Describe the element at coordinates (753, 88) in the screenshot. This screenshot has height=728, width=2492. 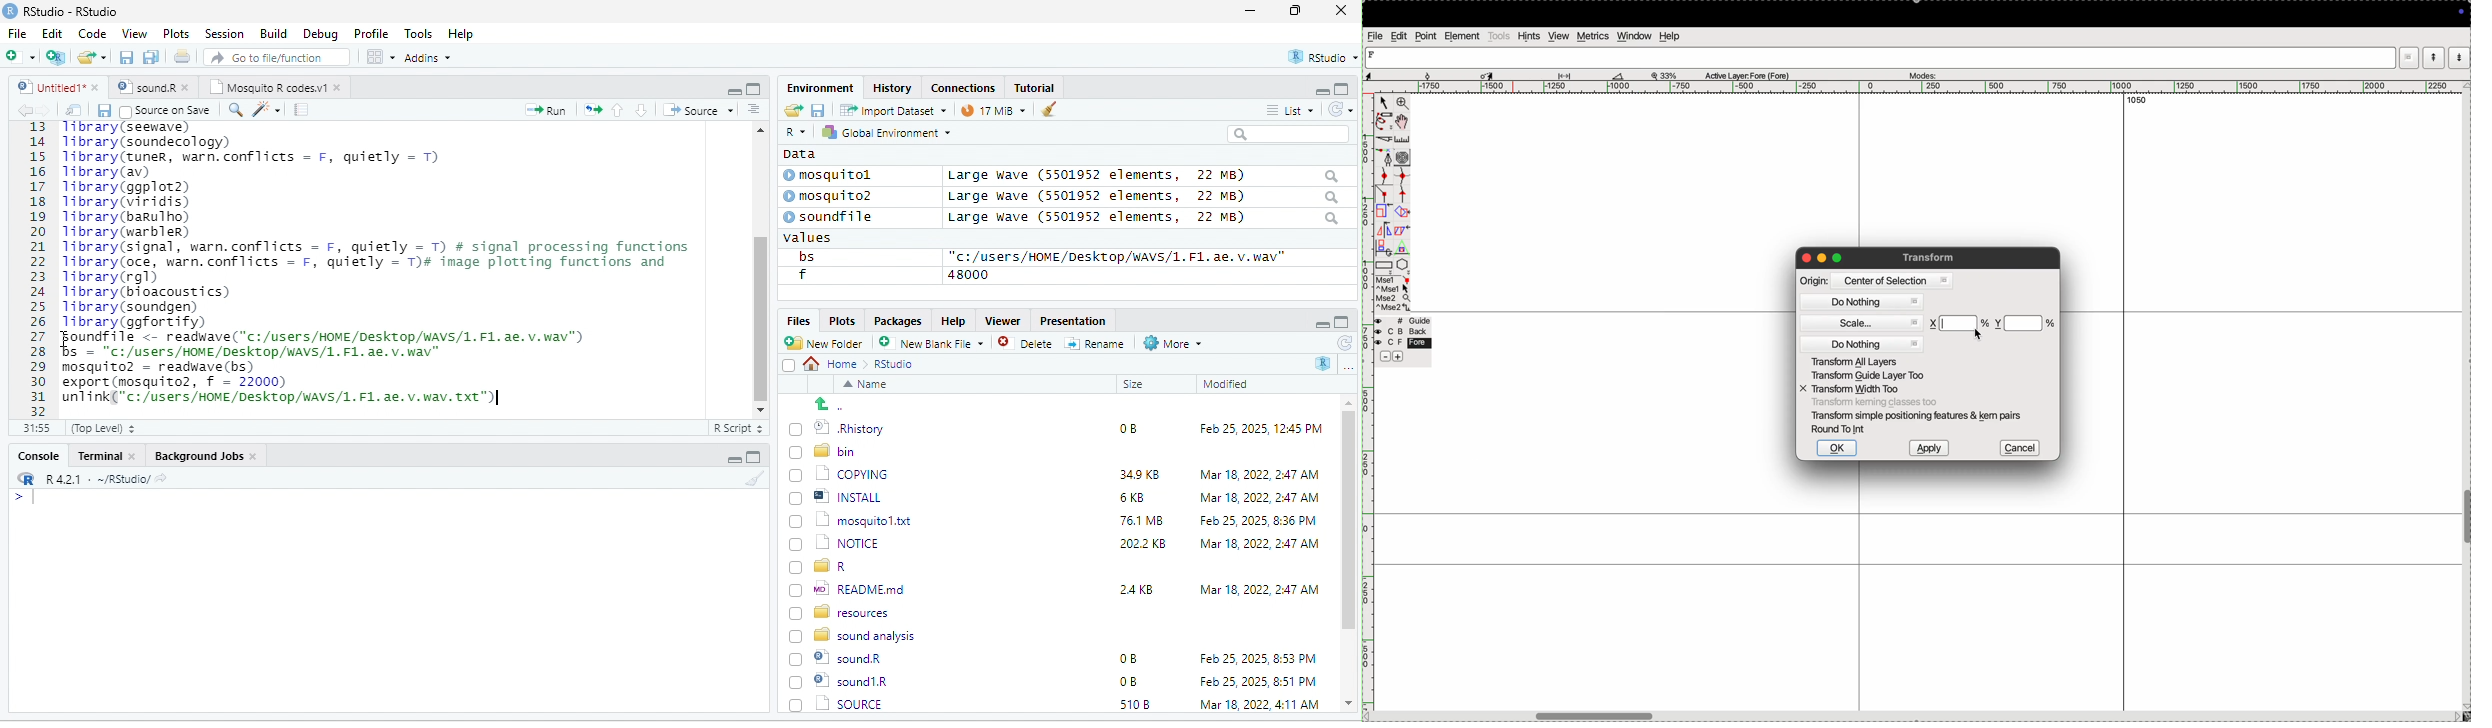
I see `maximize` at that location.